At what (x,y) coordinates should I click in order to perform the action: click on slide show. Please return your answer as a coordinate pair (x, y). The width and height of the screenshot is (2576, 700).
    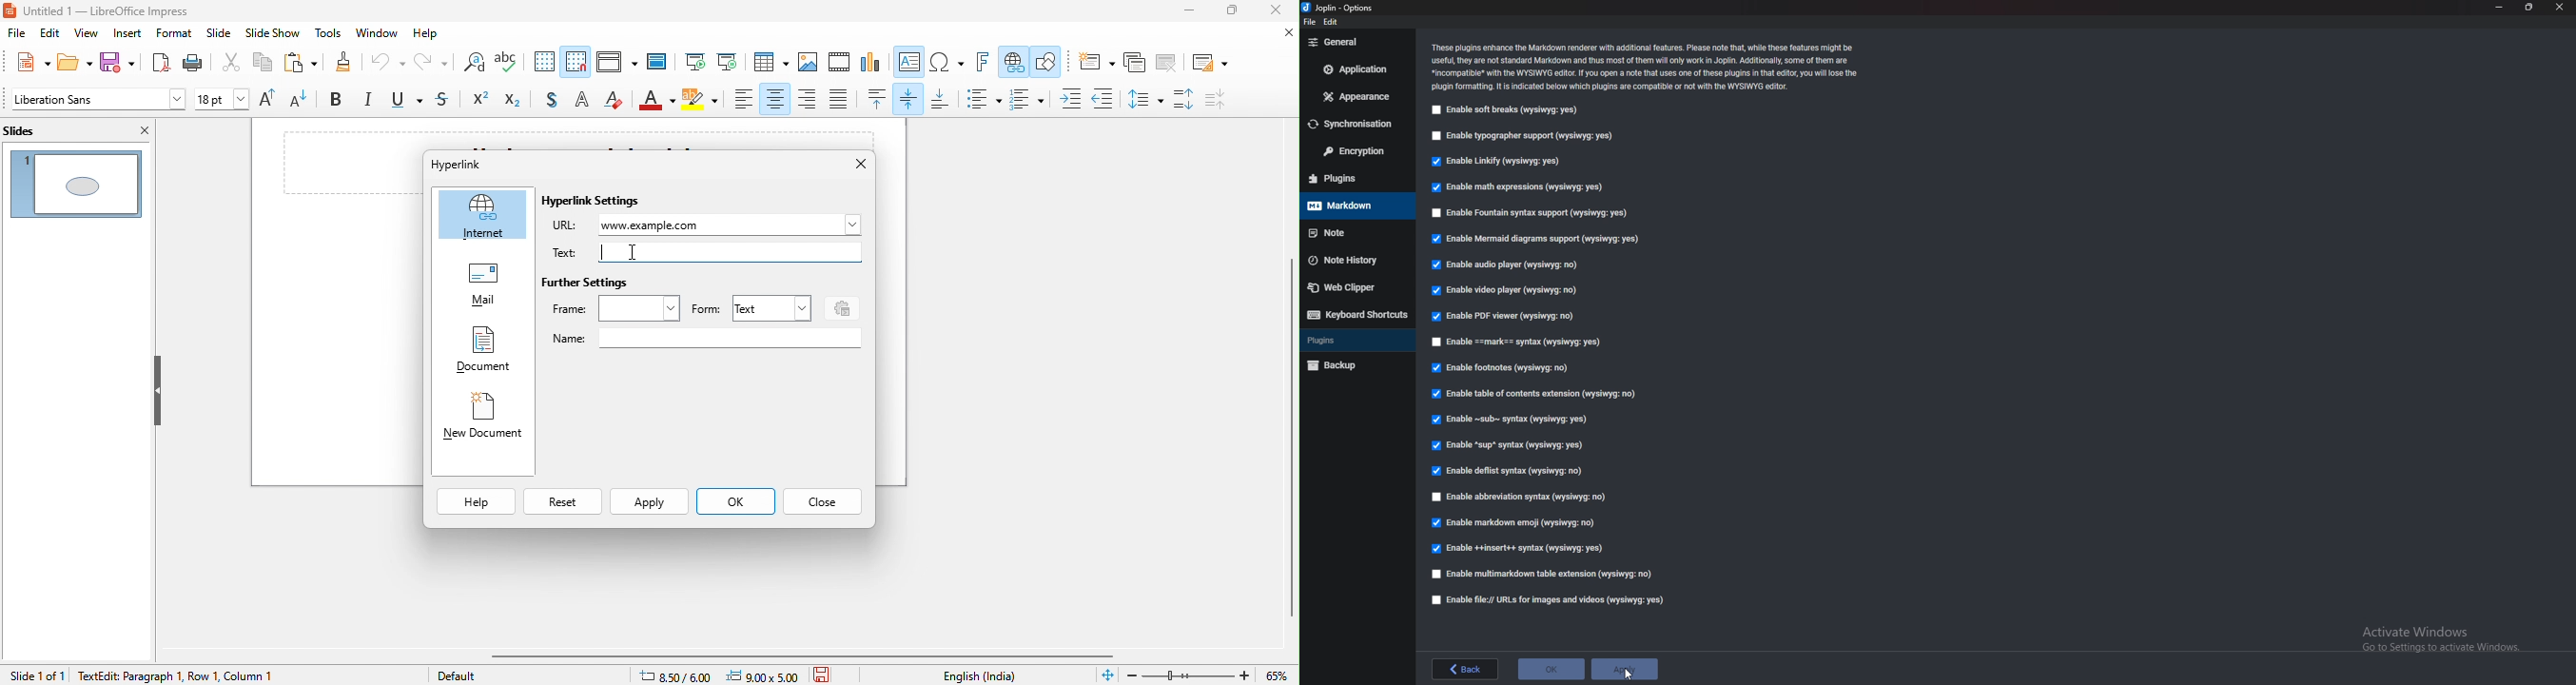
    Looking at the image, I should click on (273, 35).